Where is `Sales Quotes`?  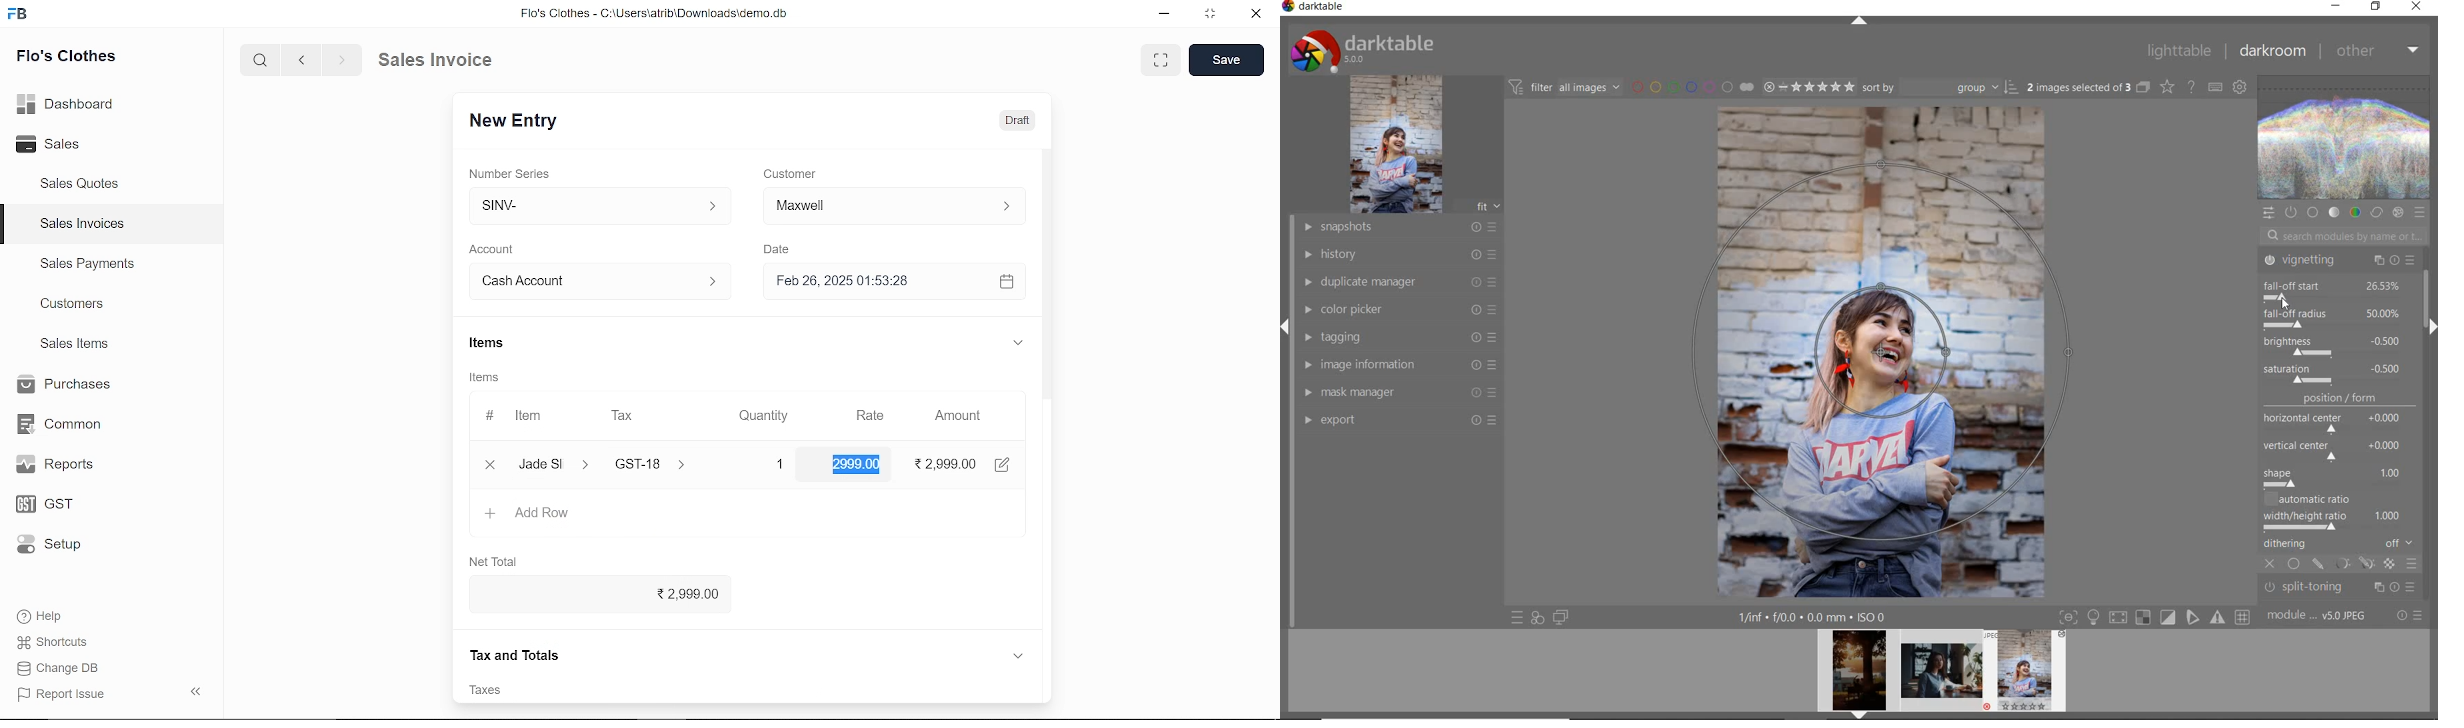 Sales Quotes is located at coordinates (82, 185).